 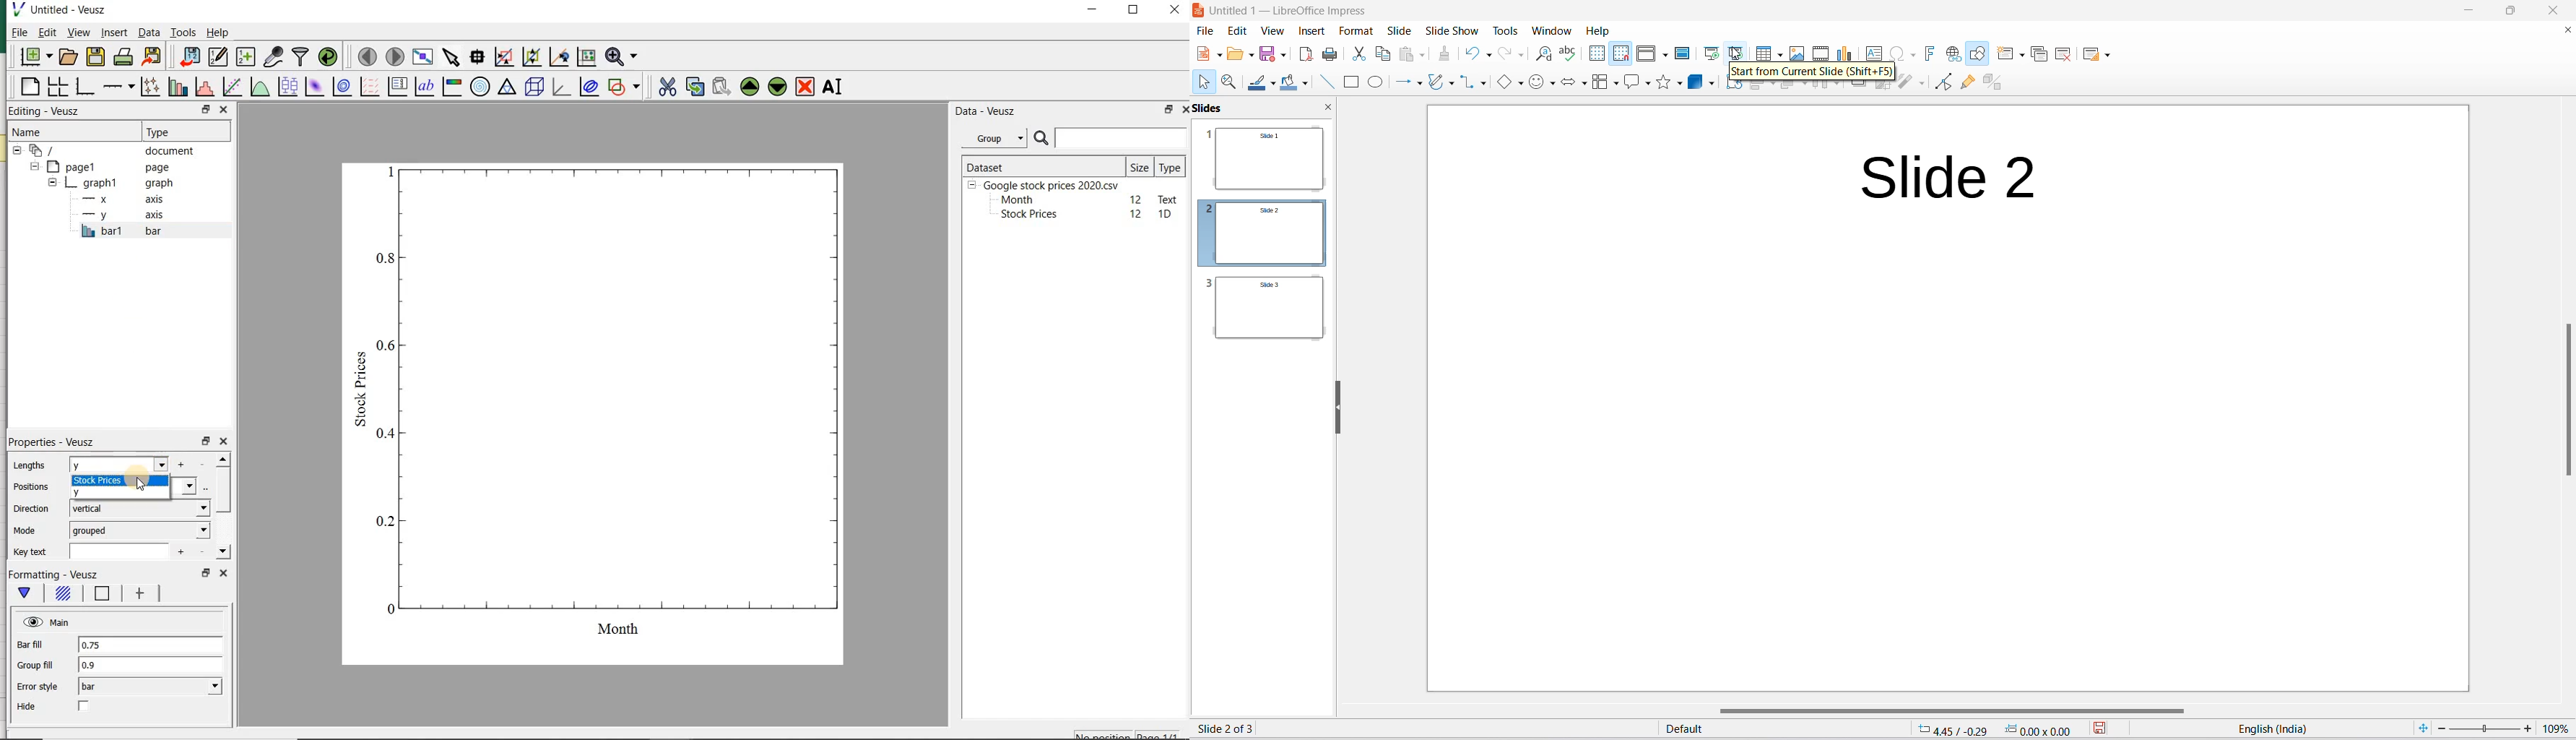 I want to click on export to graphics format, so click(x=152, y=57).